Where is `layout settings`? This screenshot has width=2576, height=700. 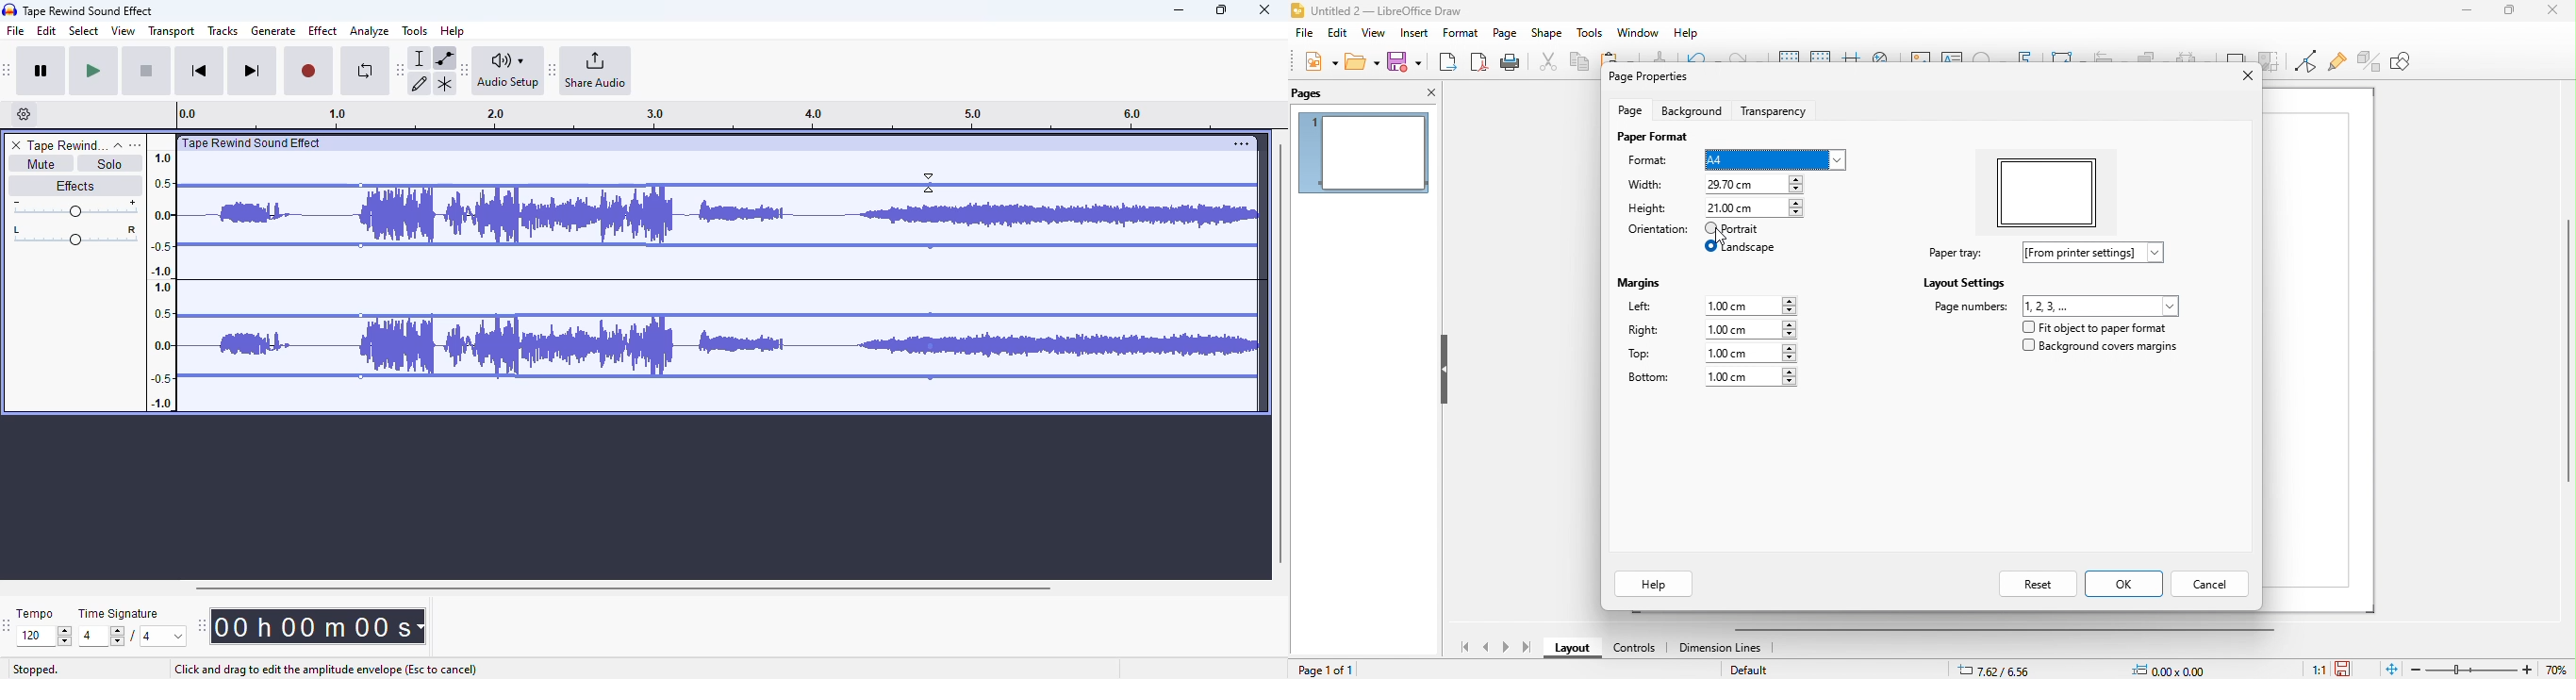
layout settings is located at coordinates (1953, 285).